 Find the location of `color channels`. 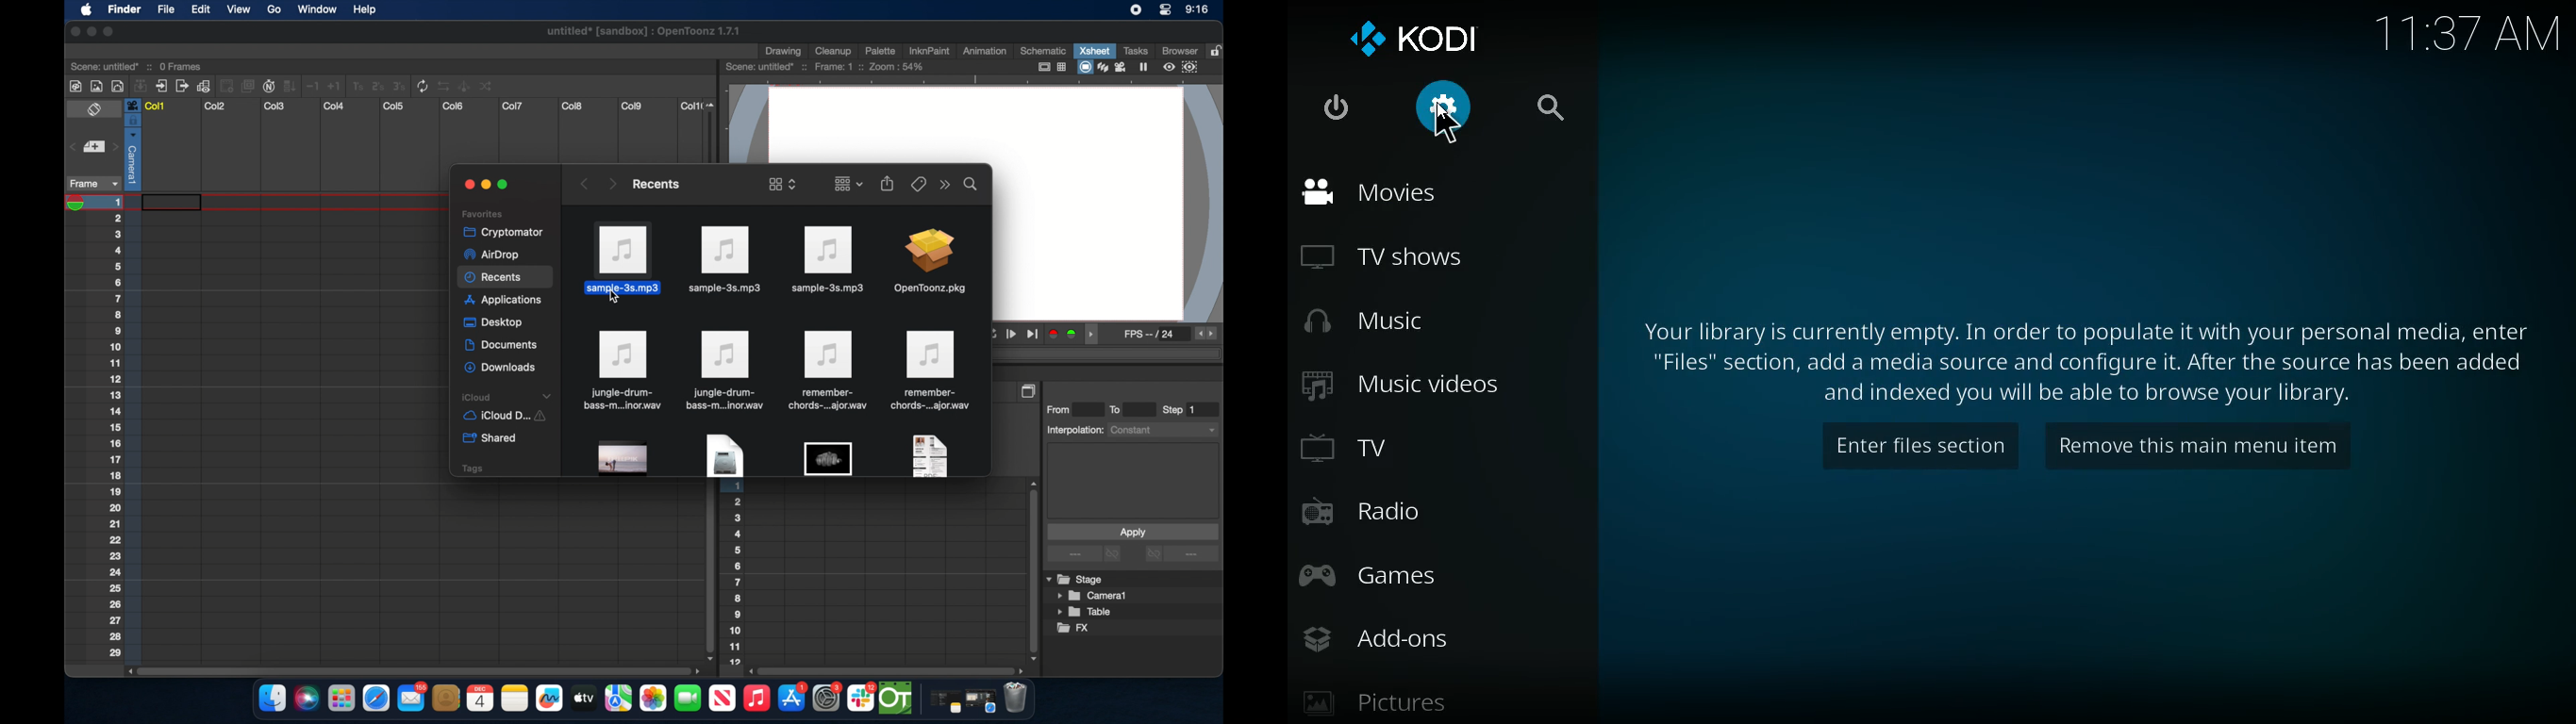

color channels is located at coordinates (1064, 333).